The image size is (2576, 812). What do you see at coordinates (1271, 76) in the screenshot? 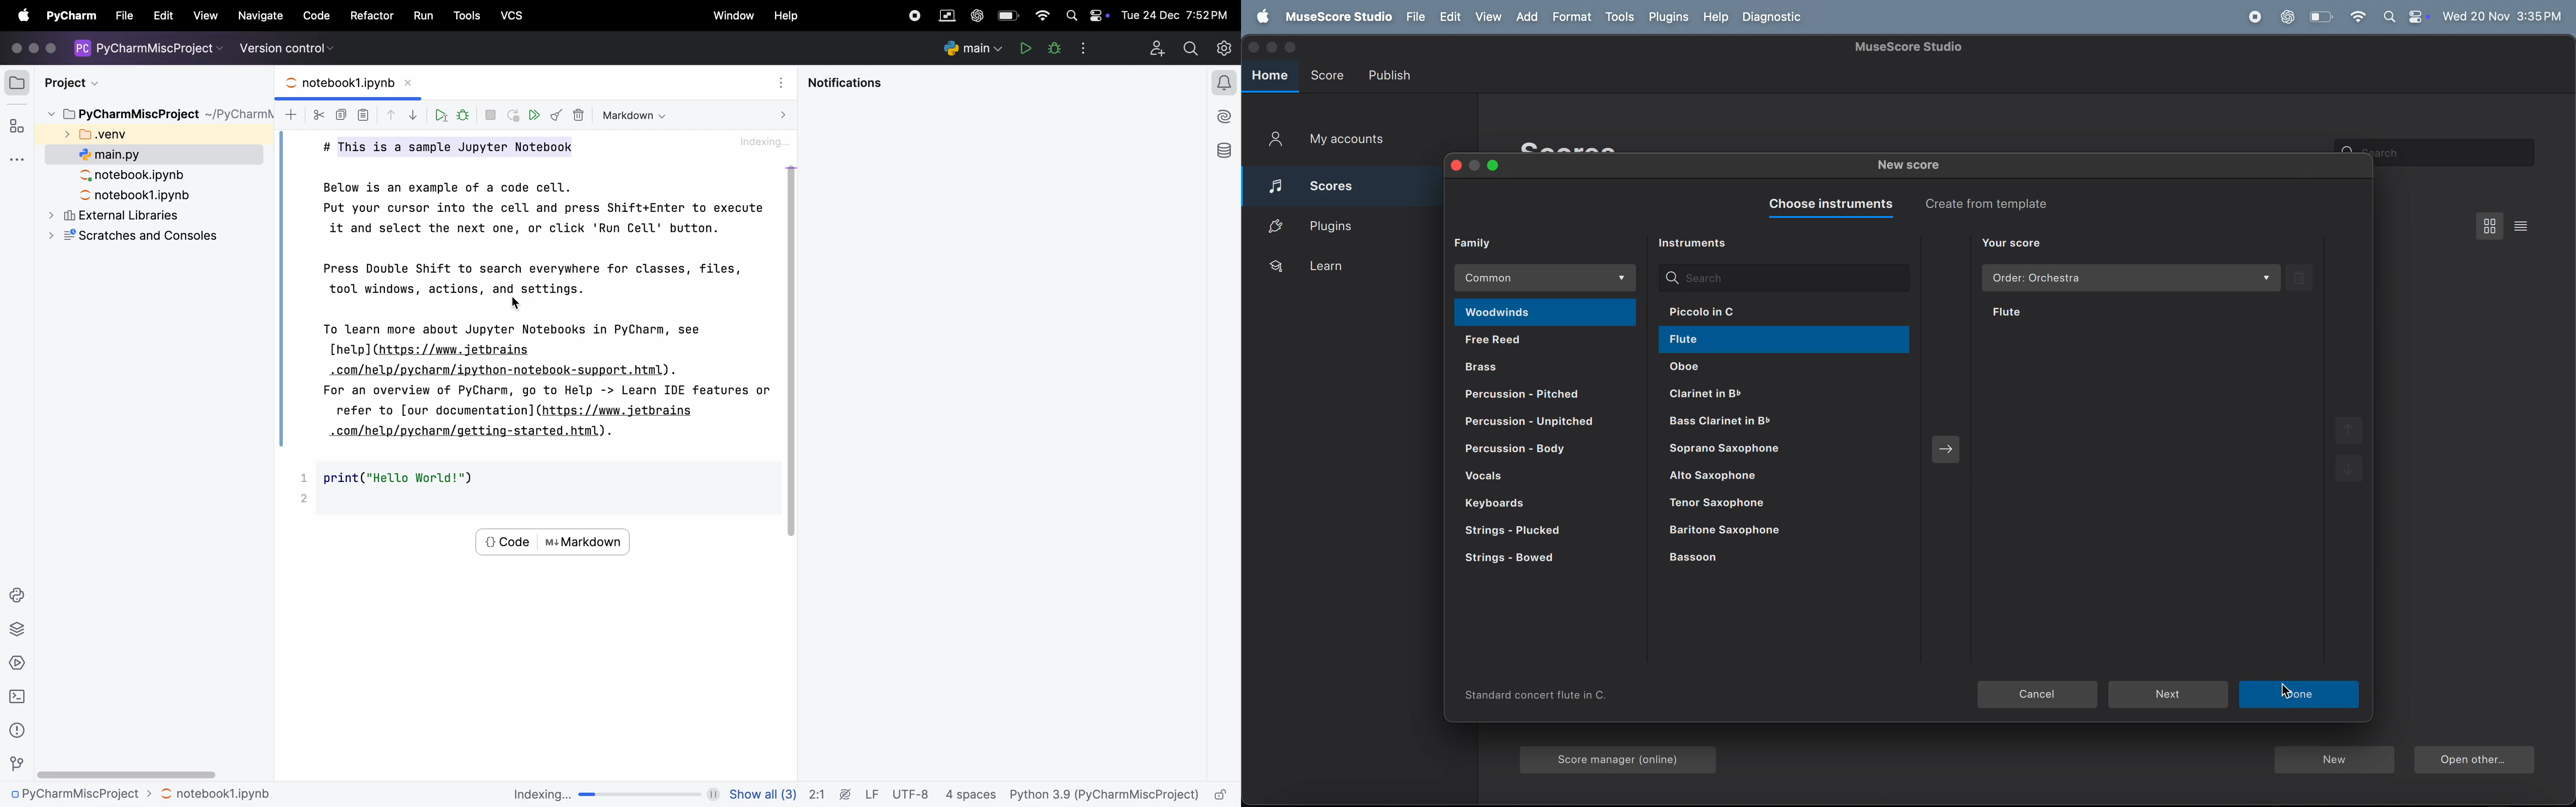
I see `home` at bounding box center [1271, 76].